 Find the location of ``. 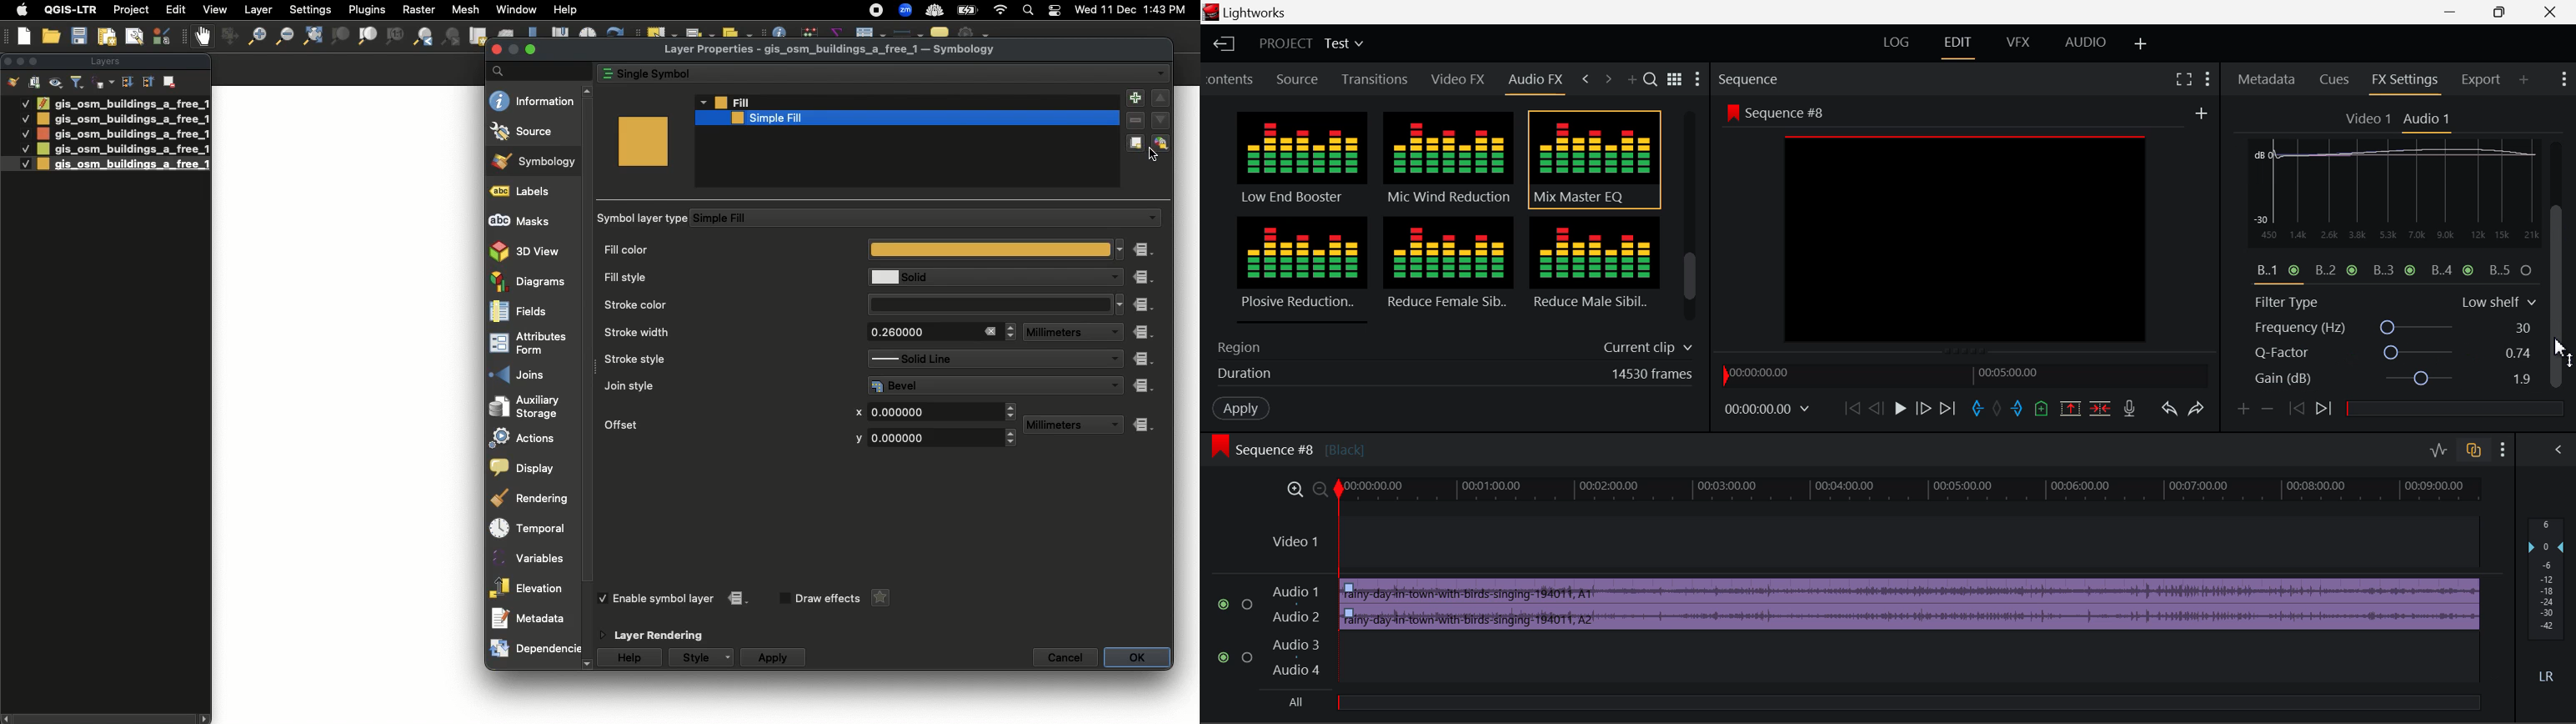

 is located at coordinates (1147, 249).